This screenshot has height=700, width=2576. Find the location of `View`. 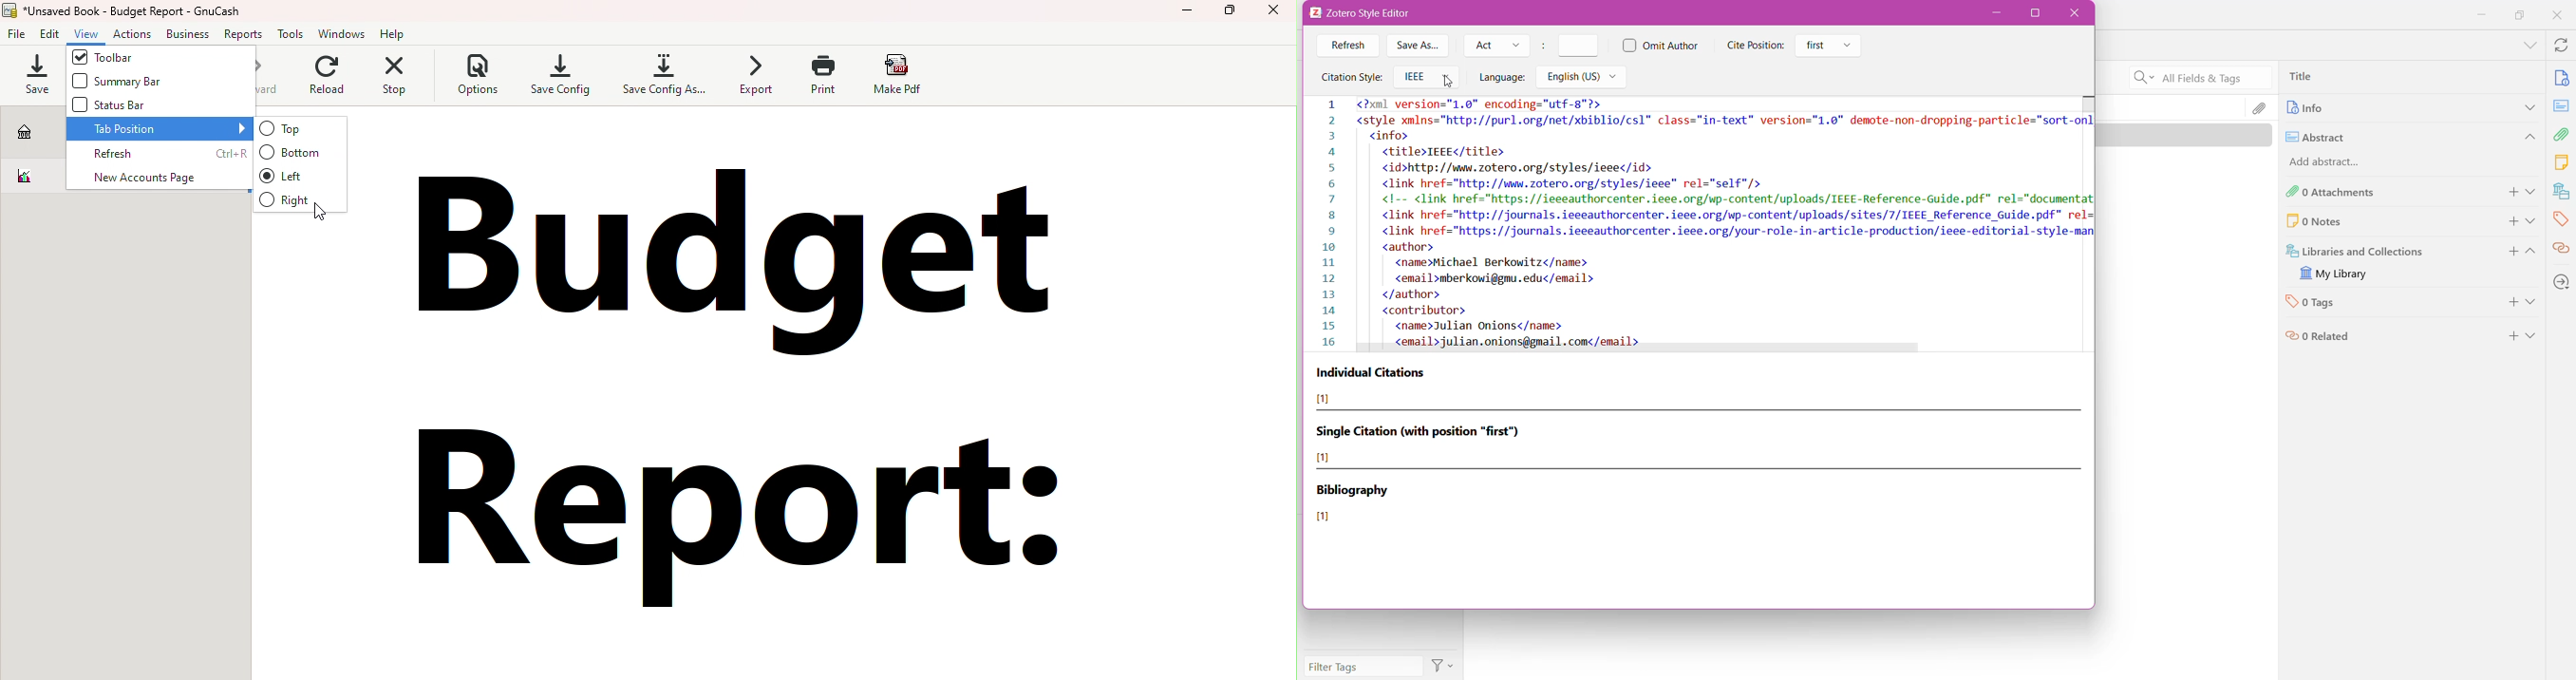

View is located at coordinates (86, 35).